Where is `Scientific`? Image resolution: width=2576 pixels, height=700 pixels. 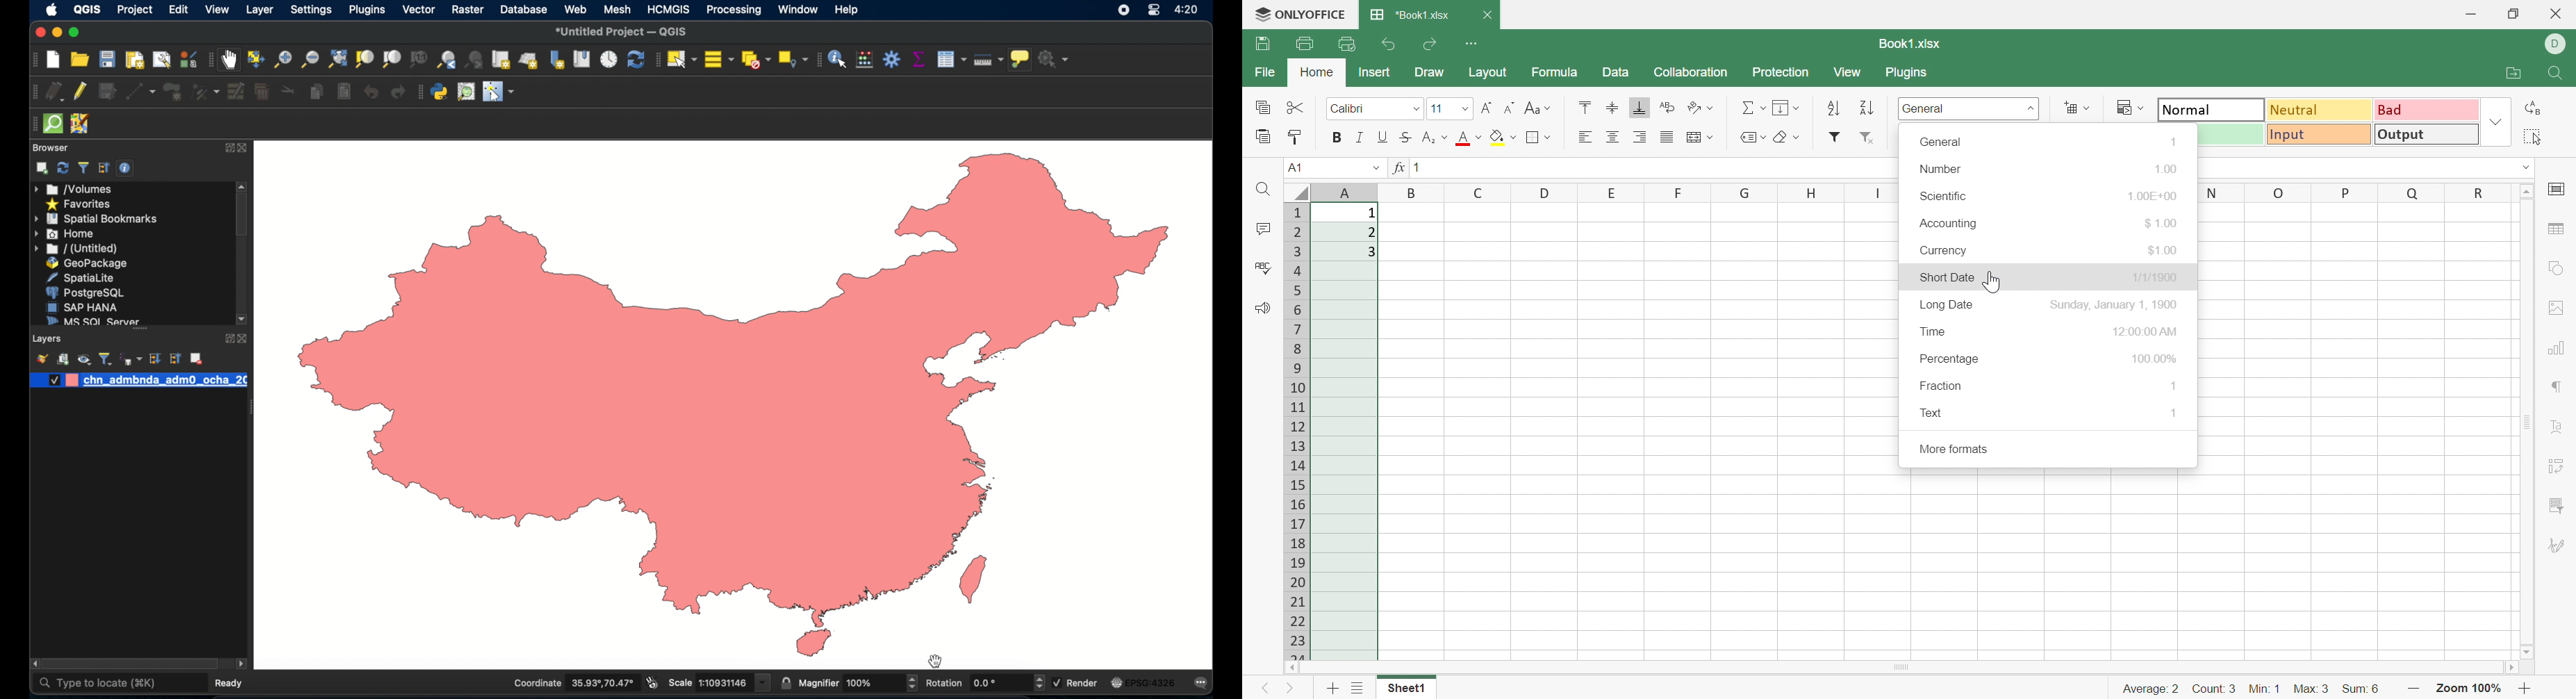 Scientific is located at coordinates (1946, 196).